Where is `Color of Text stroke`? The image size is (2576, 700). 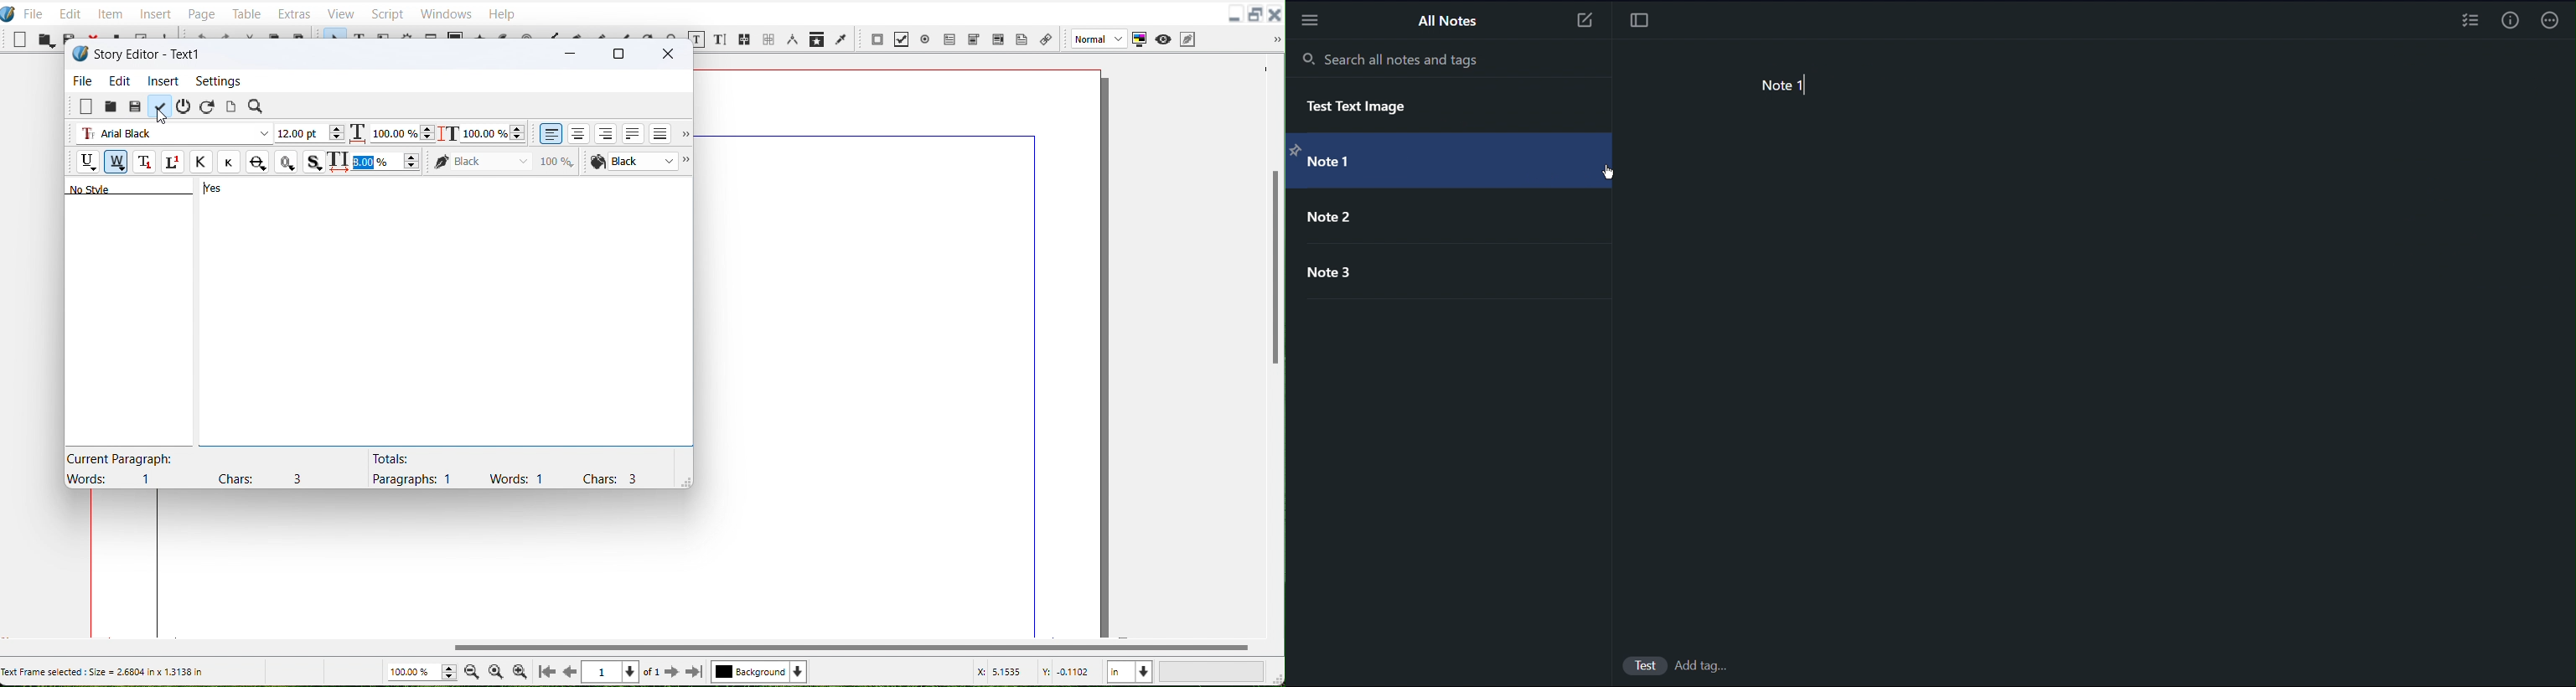
Color of Text stroke is located at coordinates (504, 162).